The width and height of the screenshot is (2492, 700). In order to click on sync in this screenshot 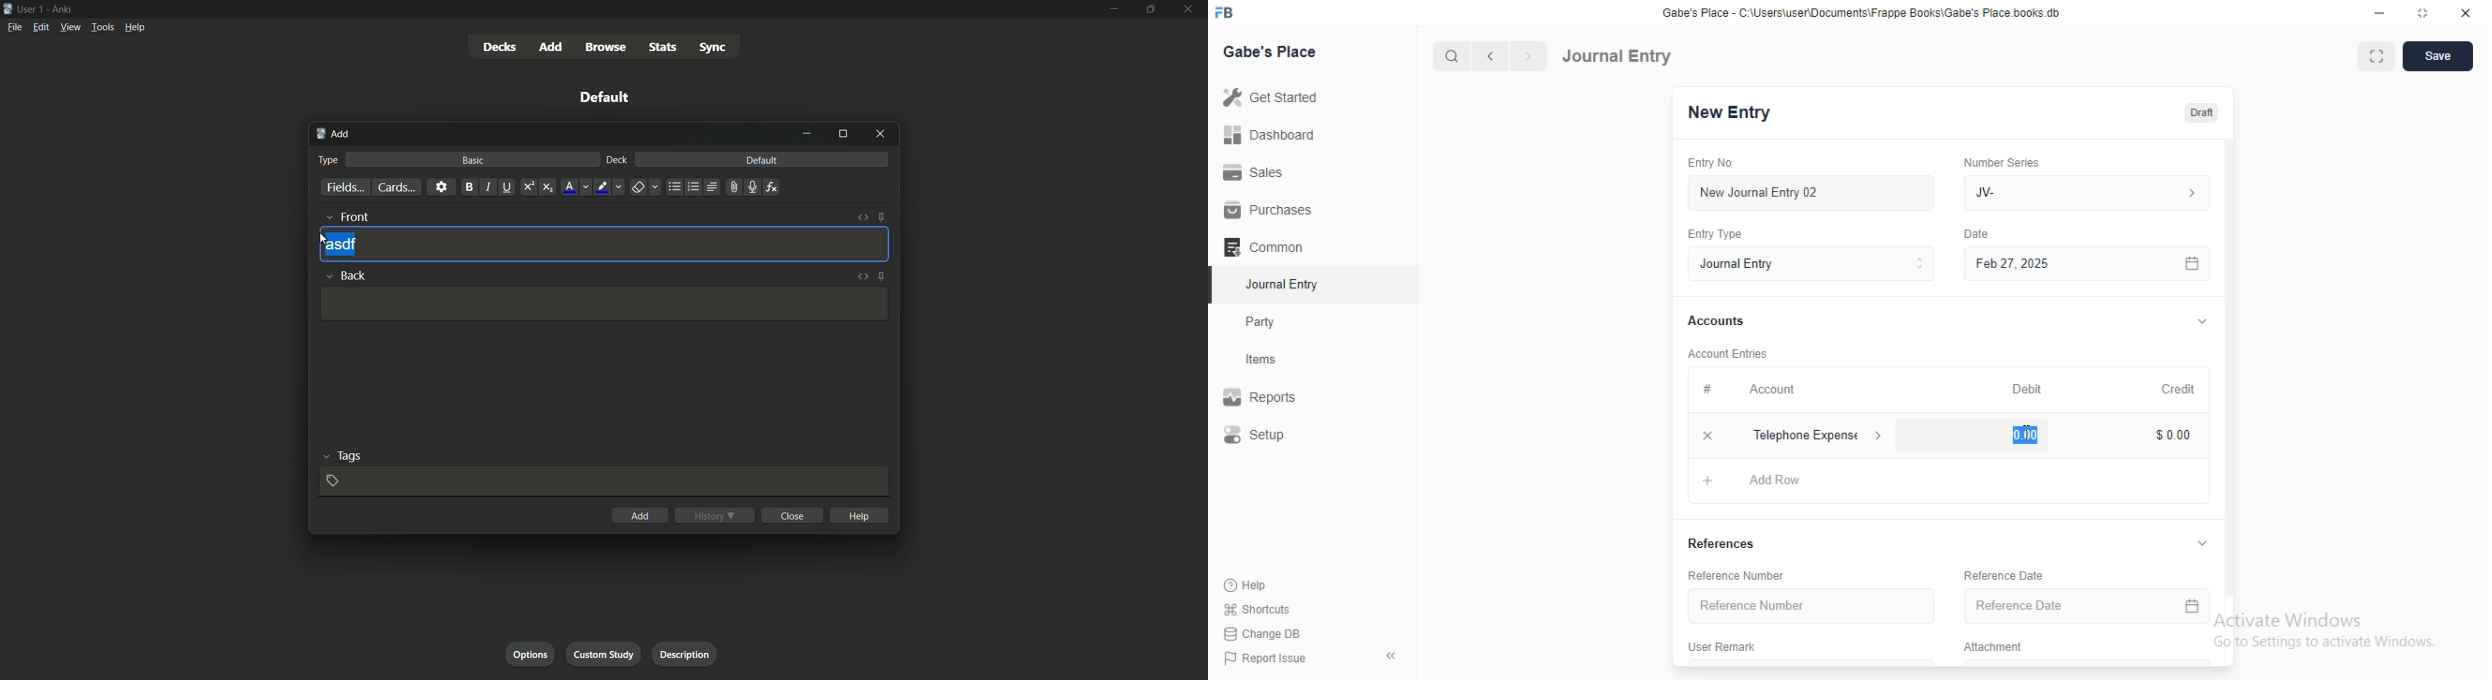, I will do `click(713, 47)`.